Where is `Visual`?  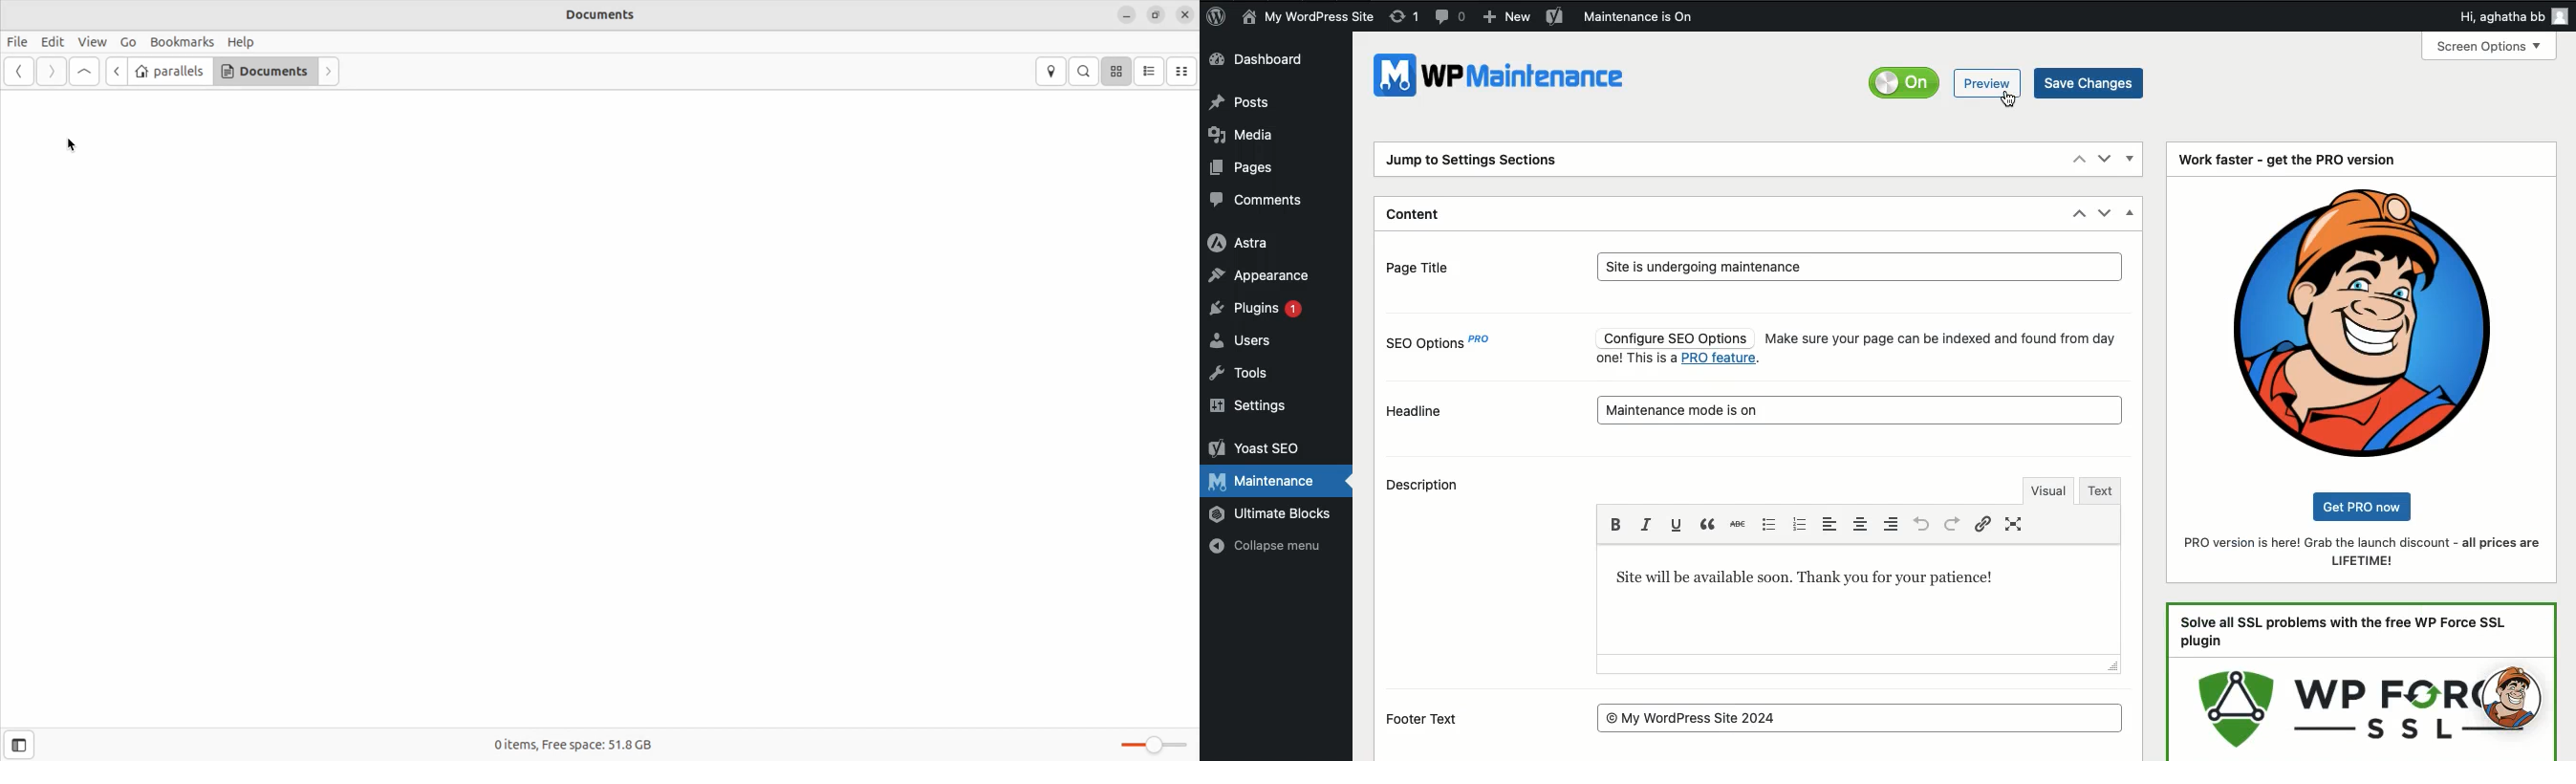 Visual is located at coordinates (2046, 489).